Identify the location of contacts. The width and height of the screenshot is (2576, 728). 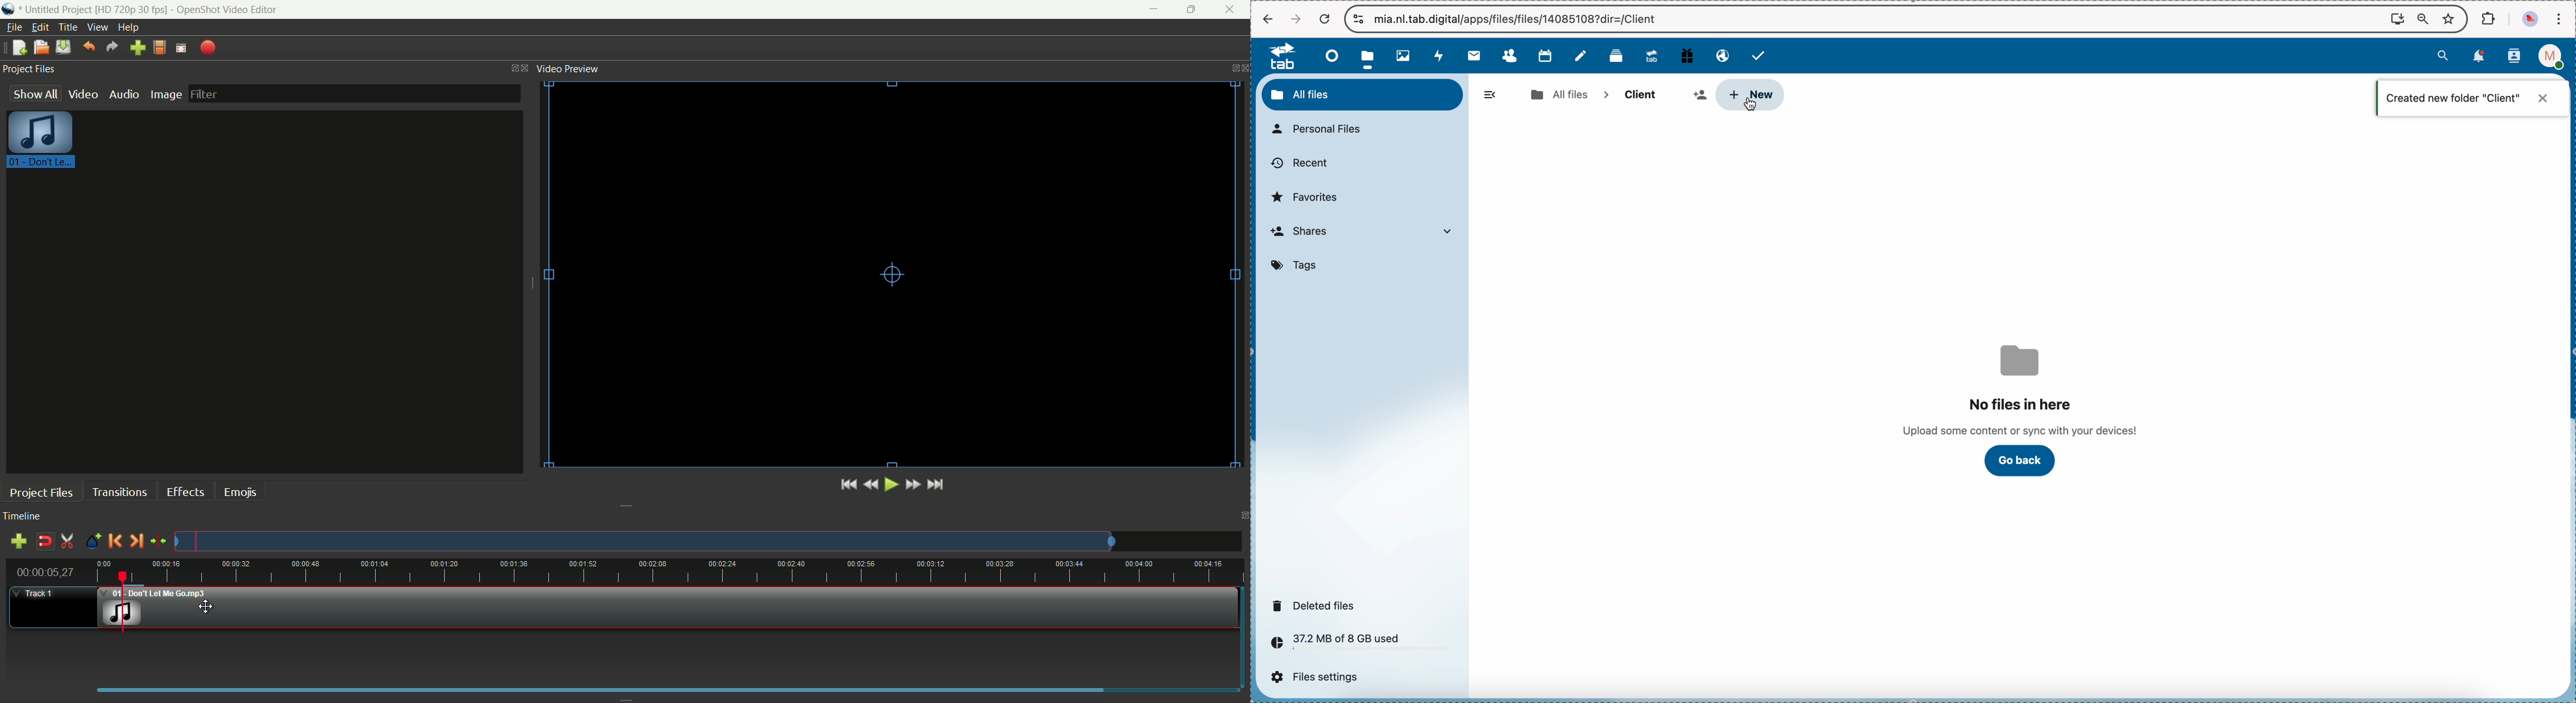
(1509, 56).